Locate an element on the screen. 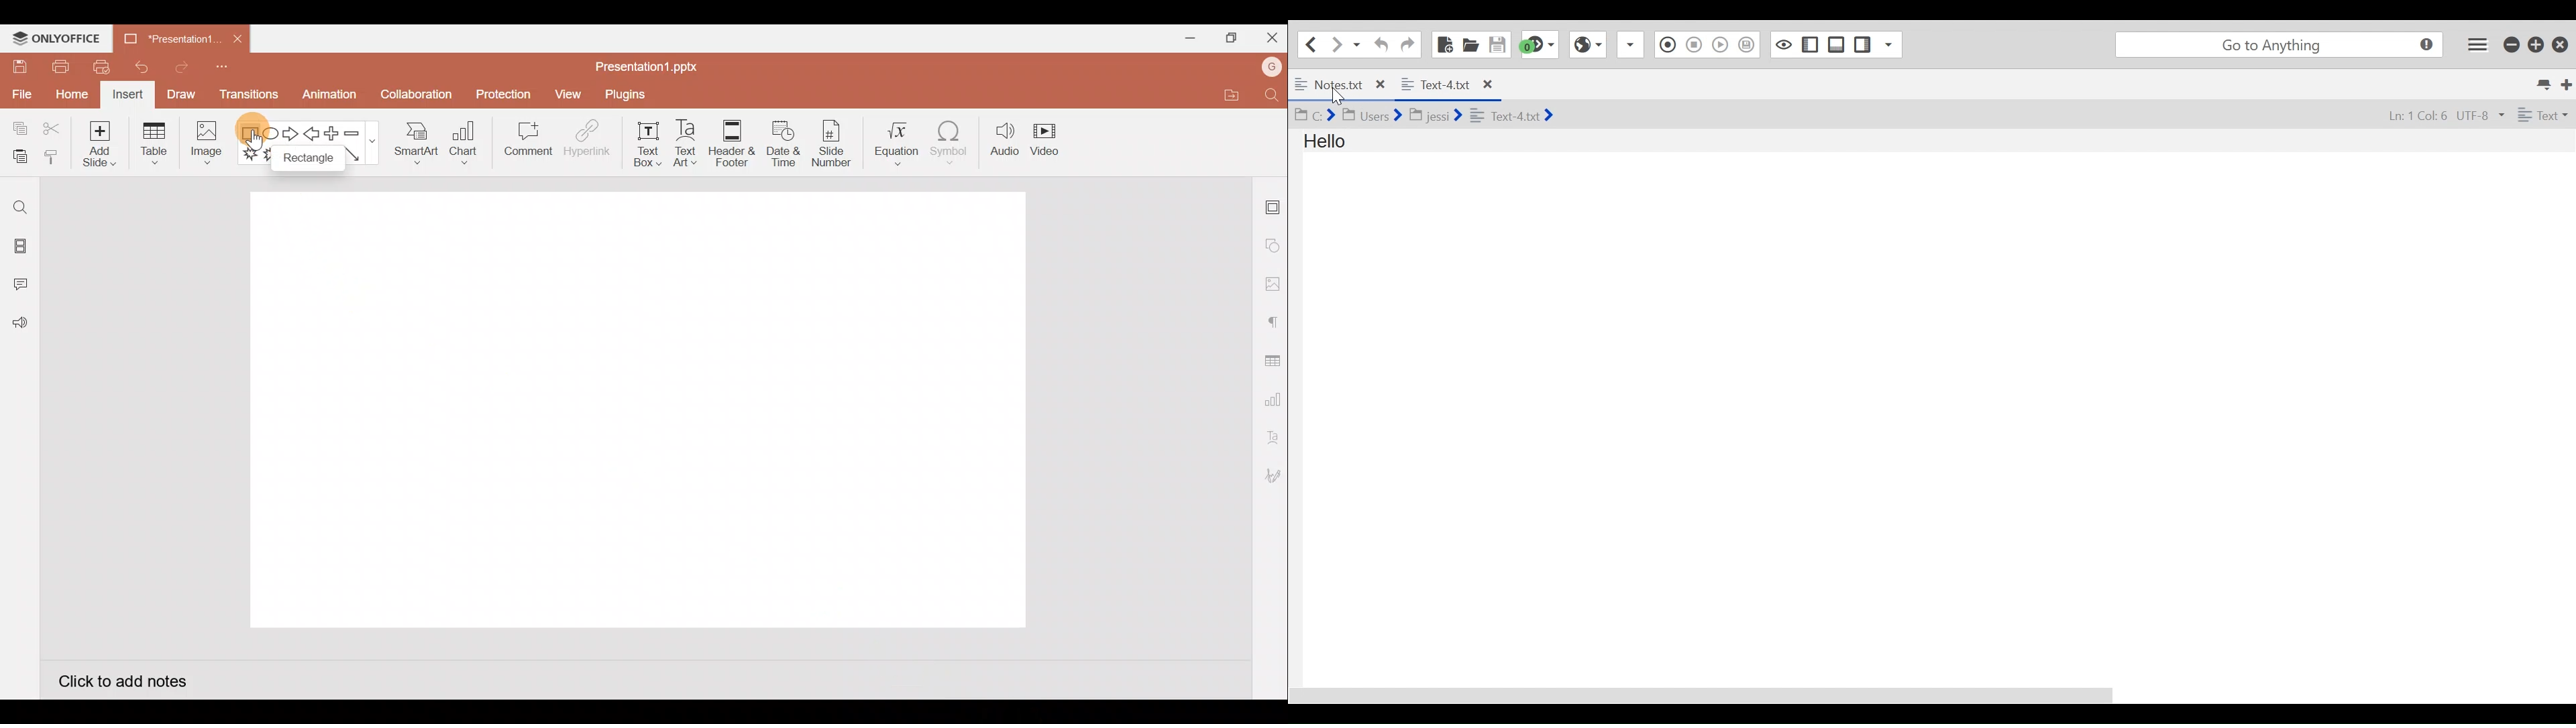 This screenshot has width=2576, height=728. Animation is located at coordinates (331, 98).